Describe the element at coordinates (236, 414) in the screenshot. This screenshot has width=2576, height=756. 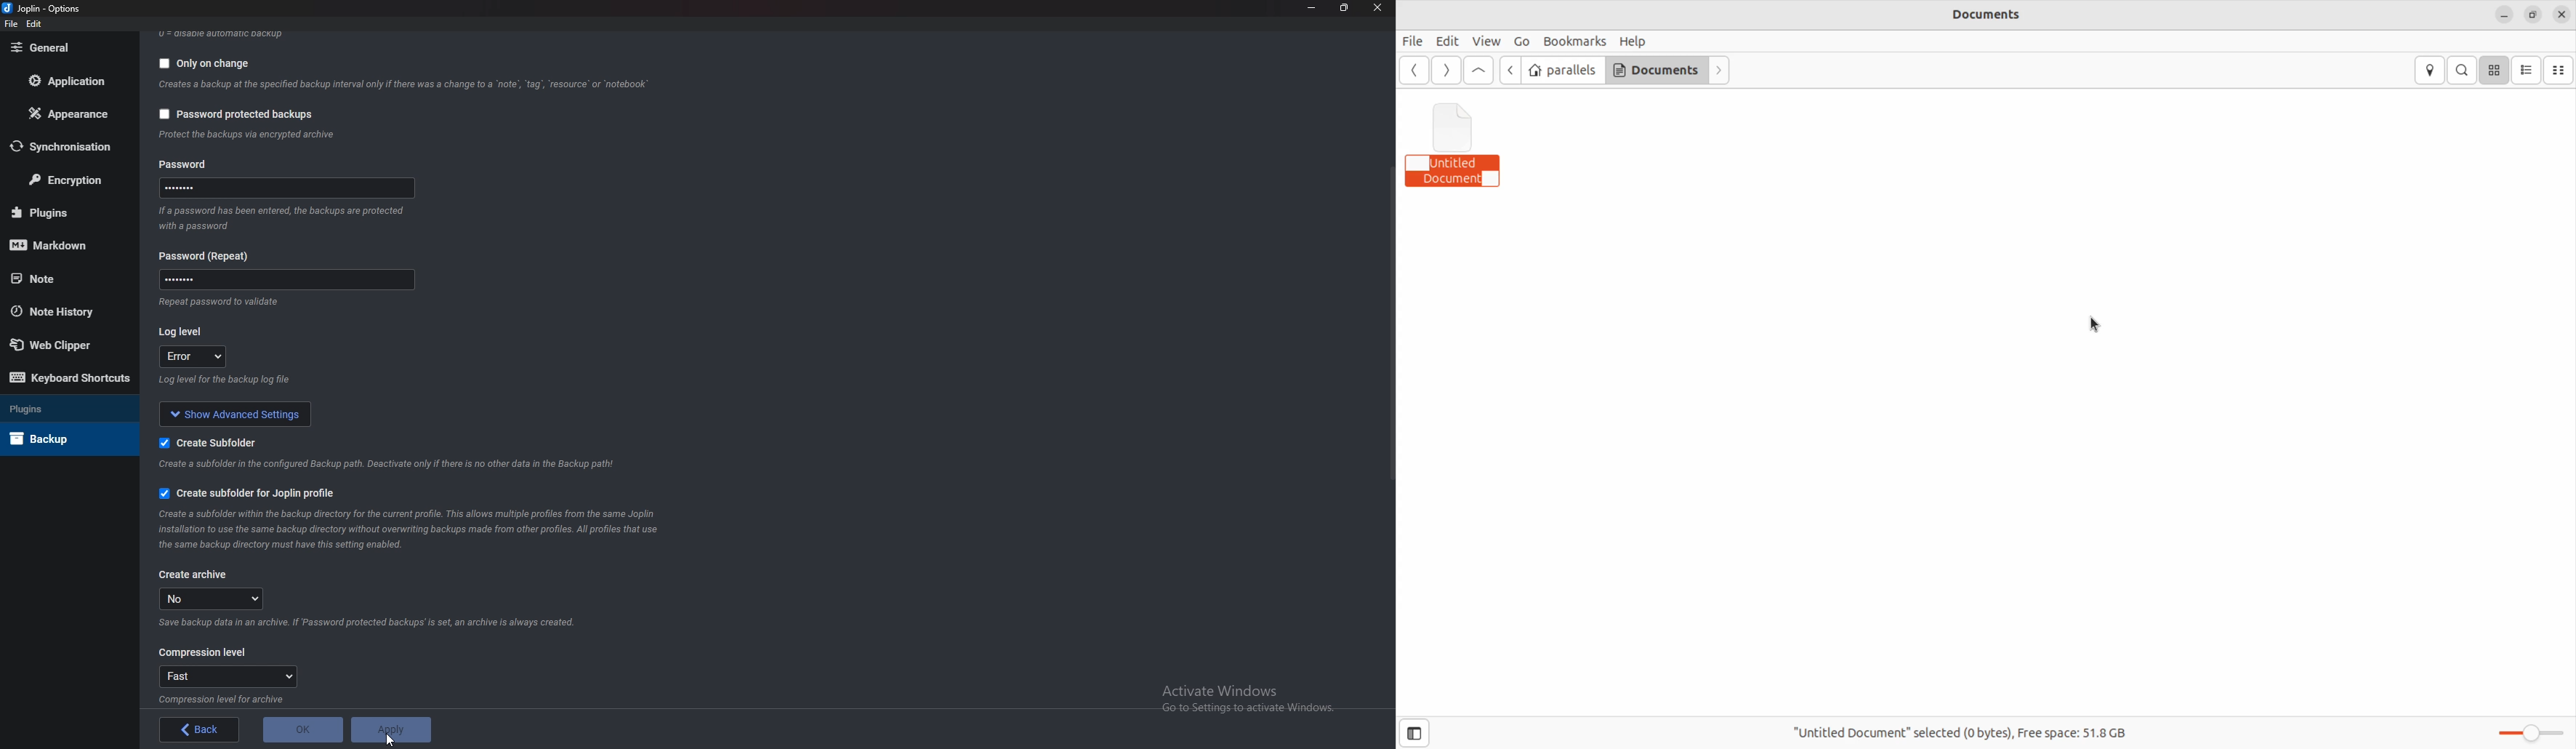
I see `show advanced settings` at that location.